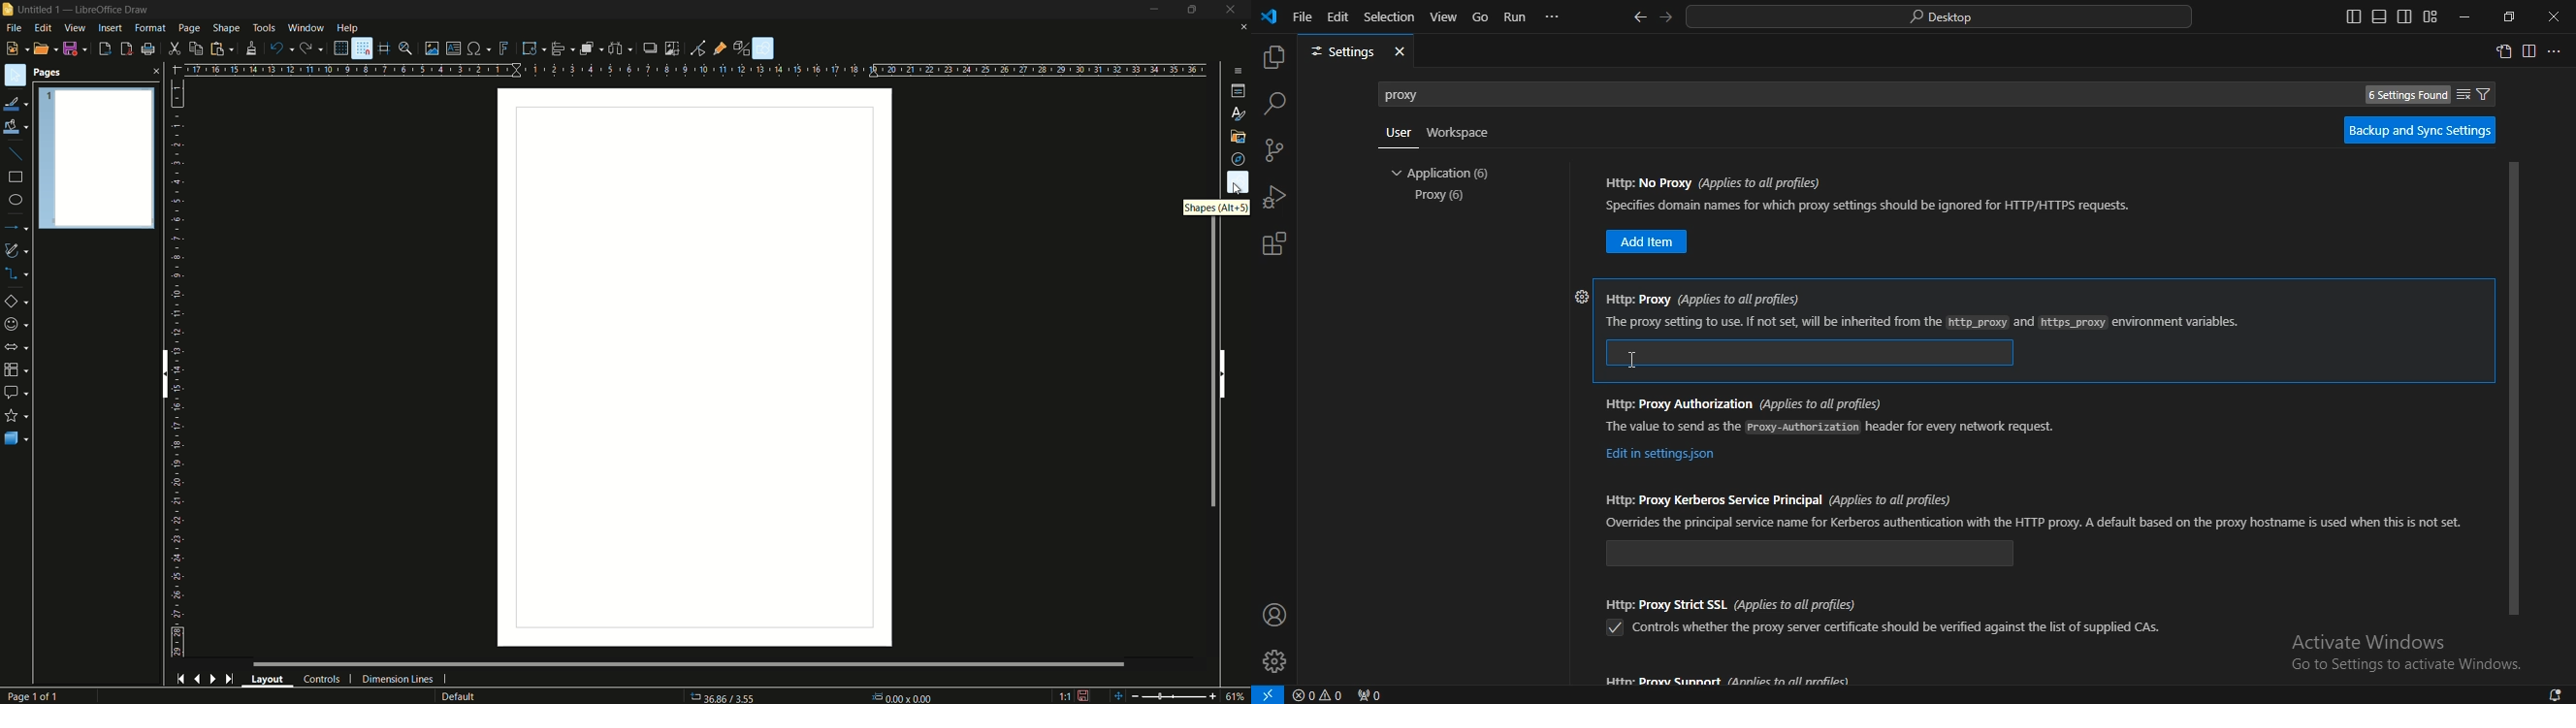 The height and width of the screenshot is (728, 2576). What do you see at coordinates (213, 679) in the screenshot?
I see `next page` at bounding box center [213, 679].